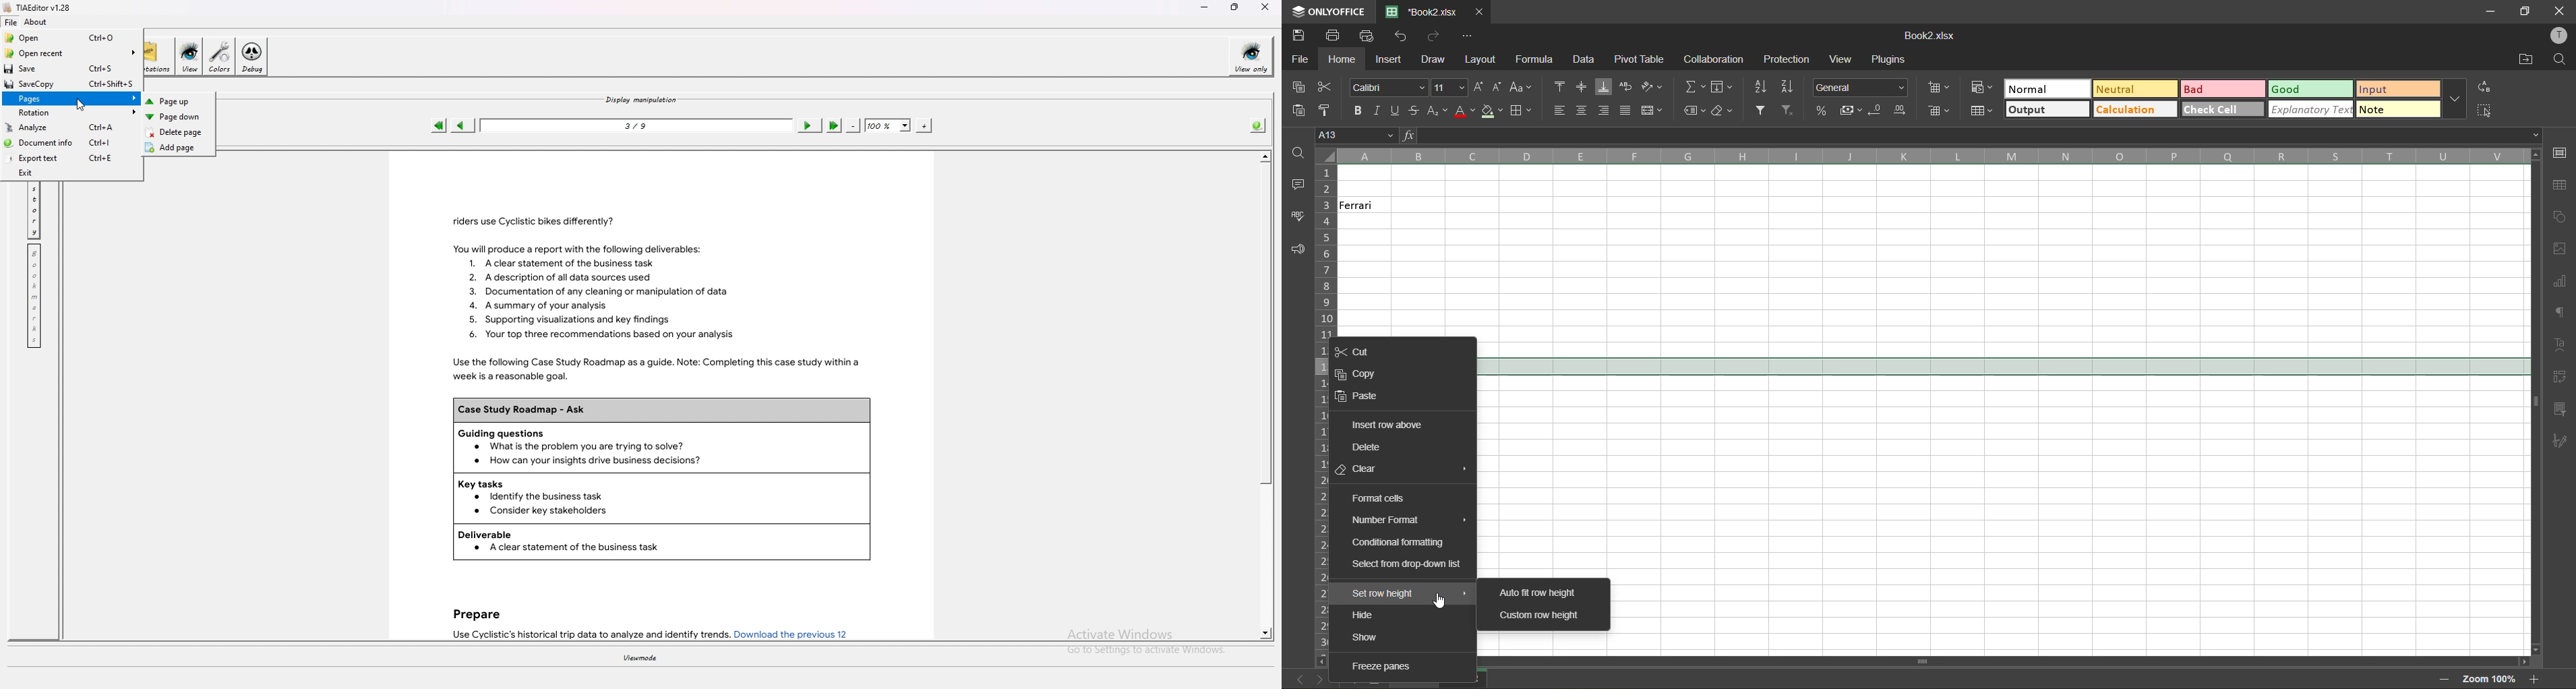 The image size is (2576, 700). Describe the element at coordinates (1297, 36) in the screenshot. I see `save` at that location.